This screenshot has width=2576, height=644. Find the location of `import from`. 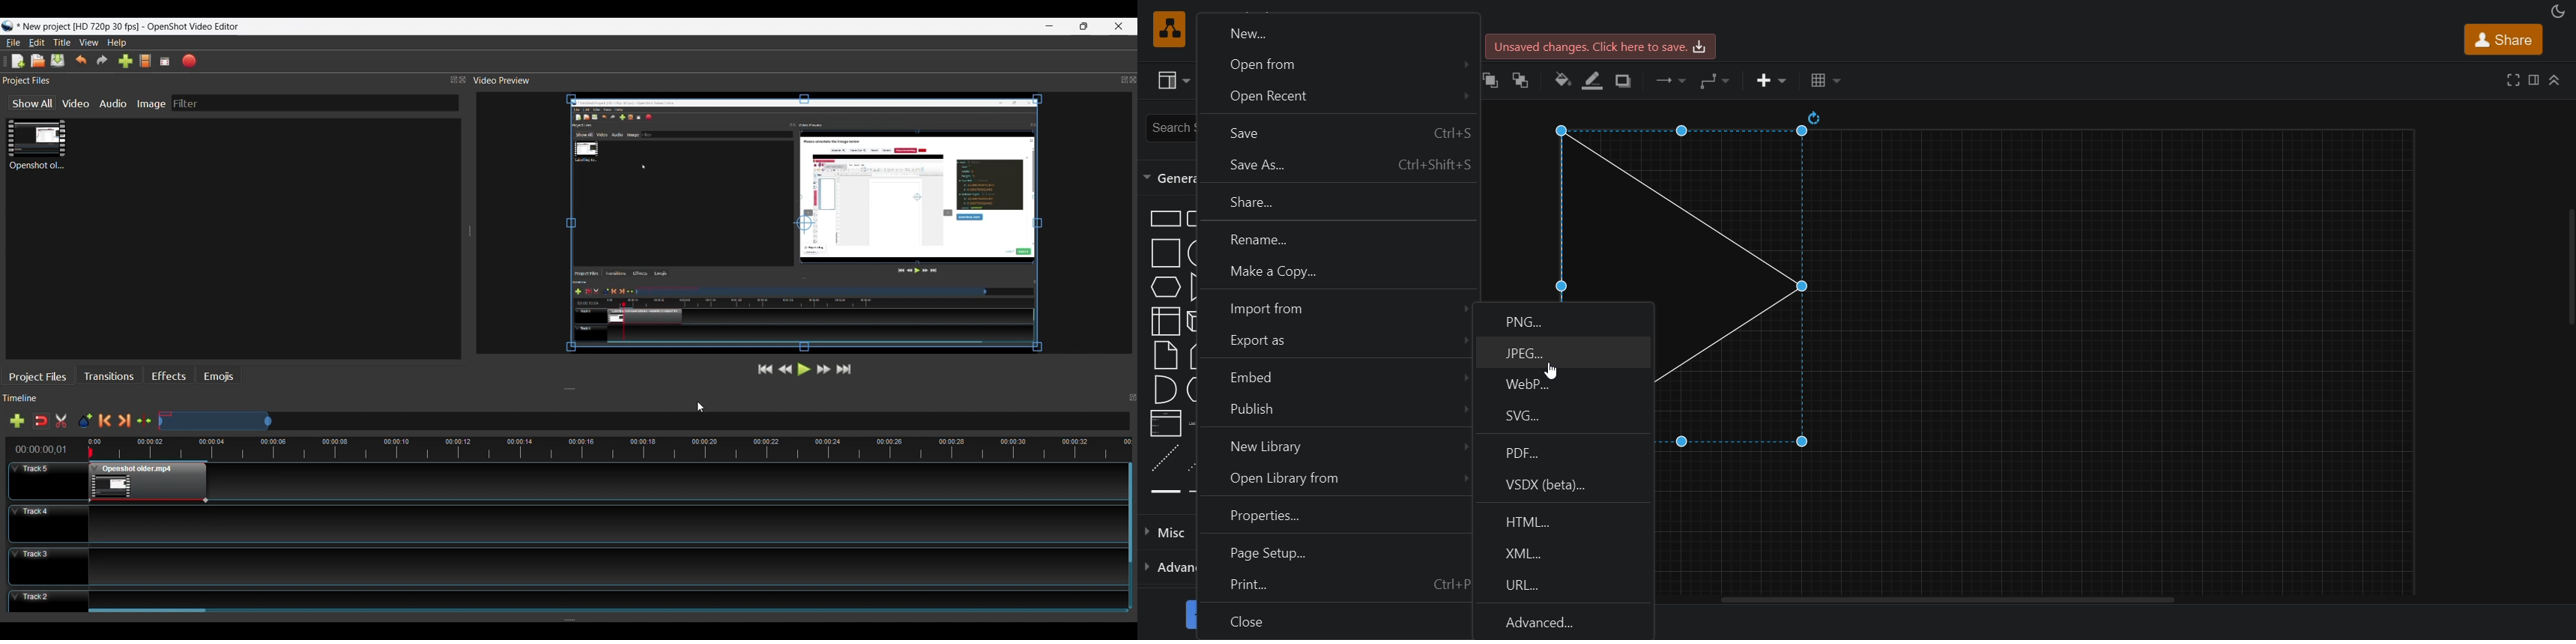

import from is located at coordinates (1335, 308).